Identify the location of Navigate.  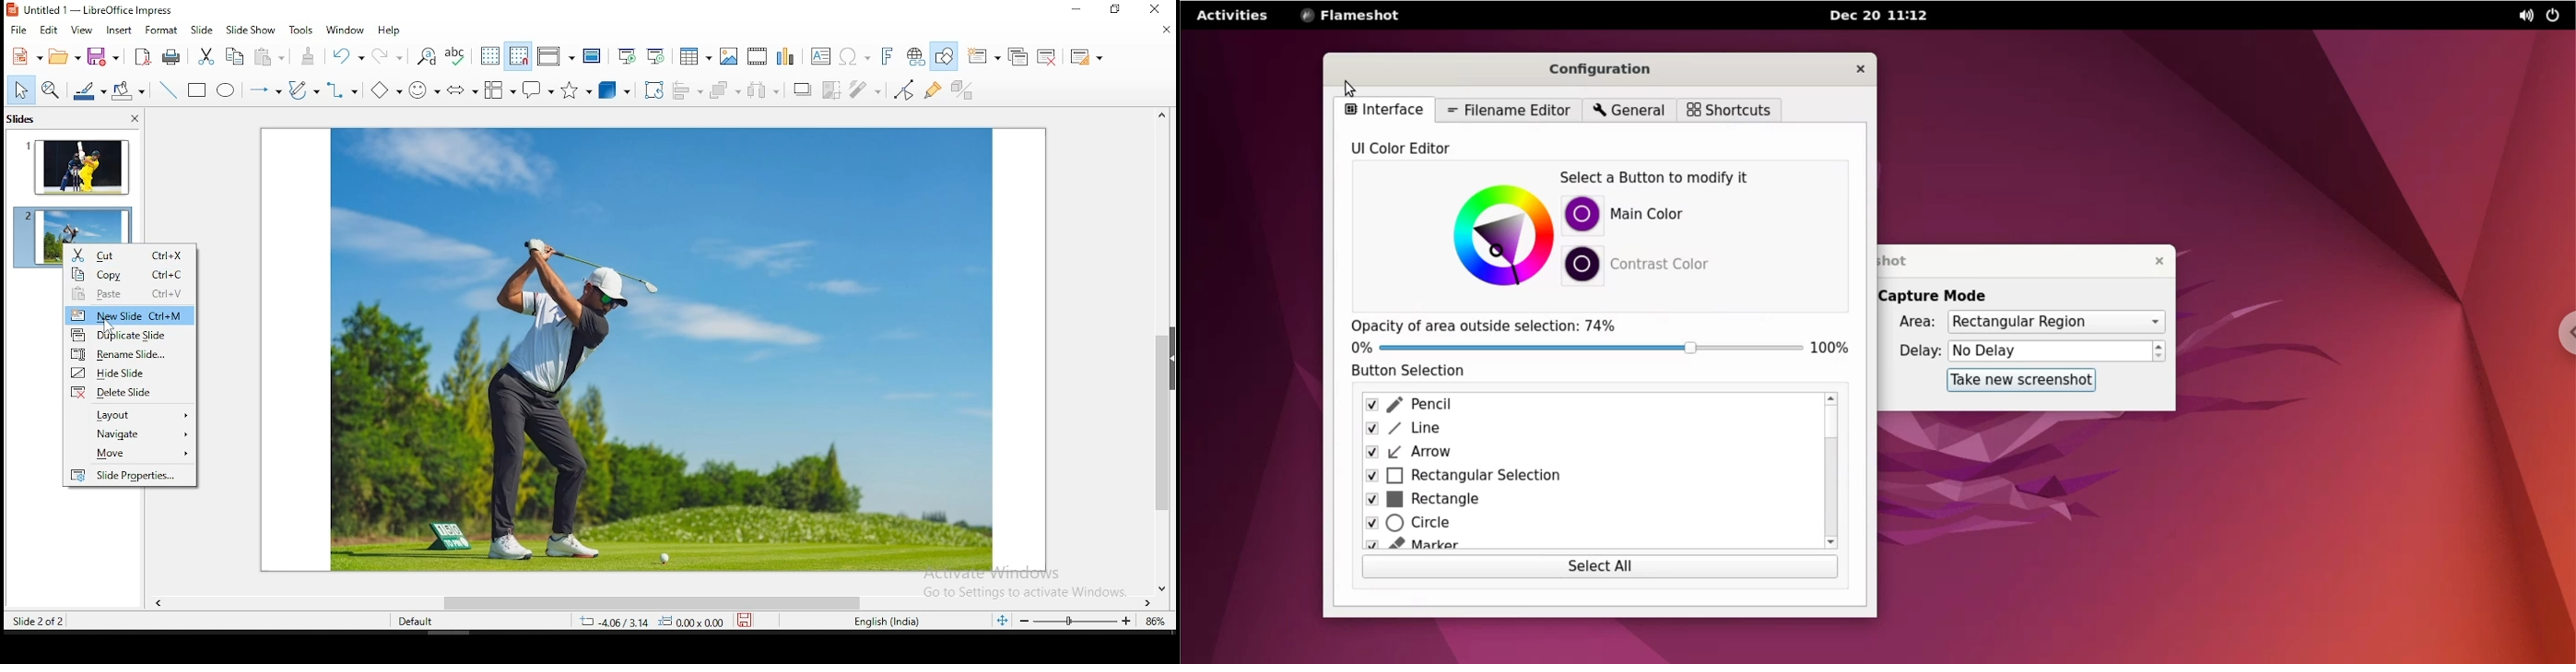
(130, 435).